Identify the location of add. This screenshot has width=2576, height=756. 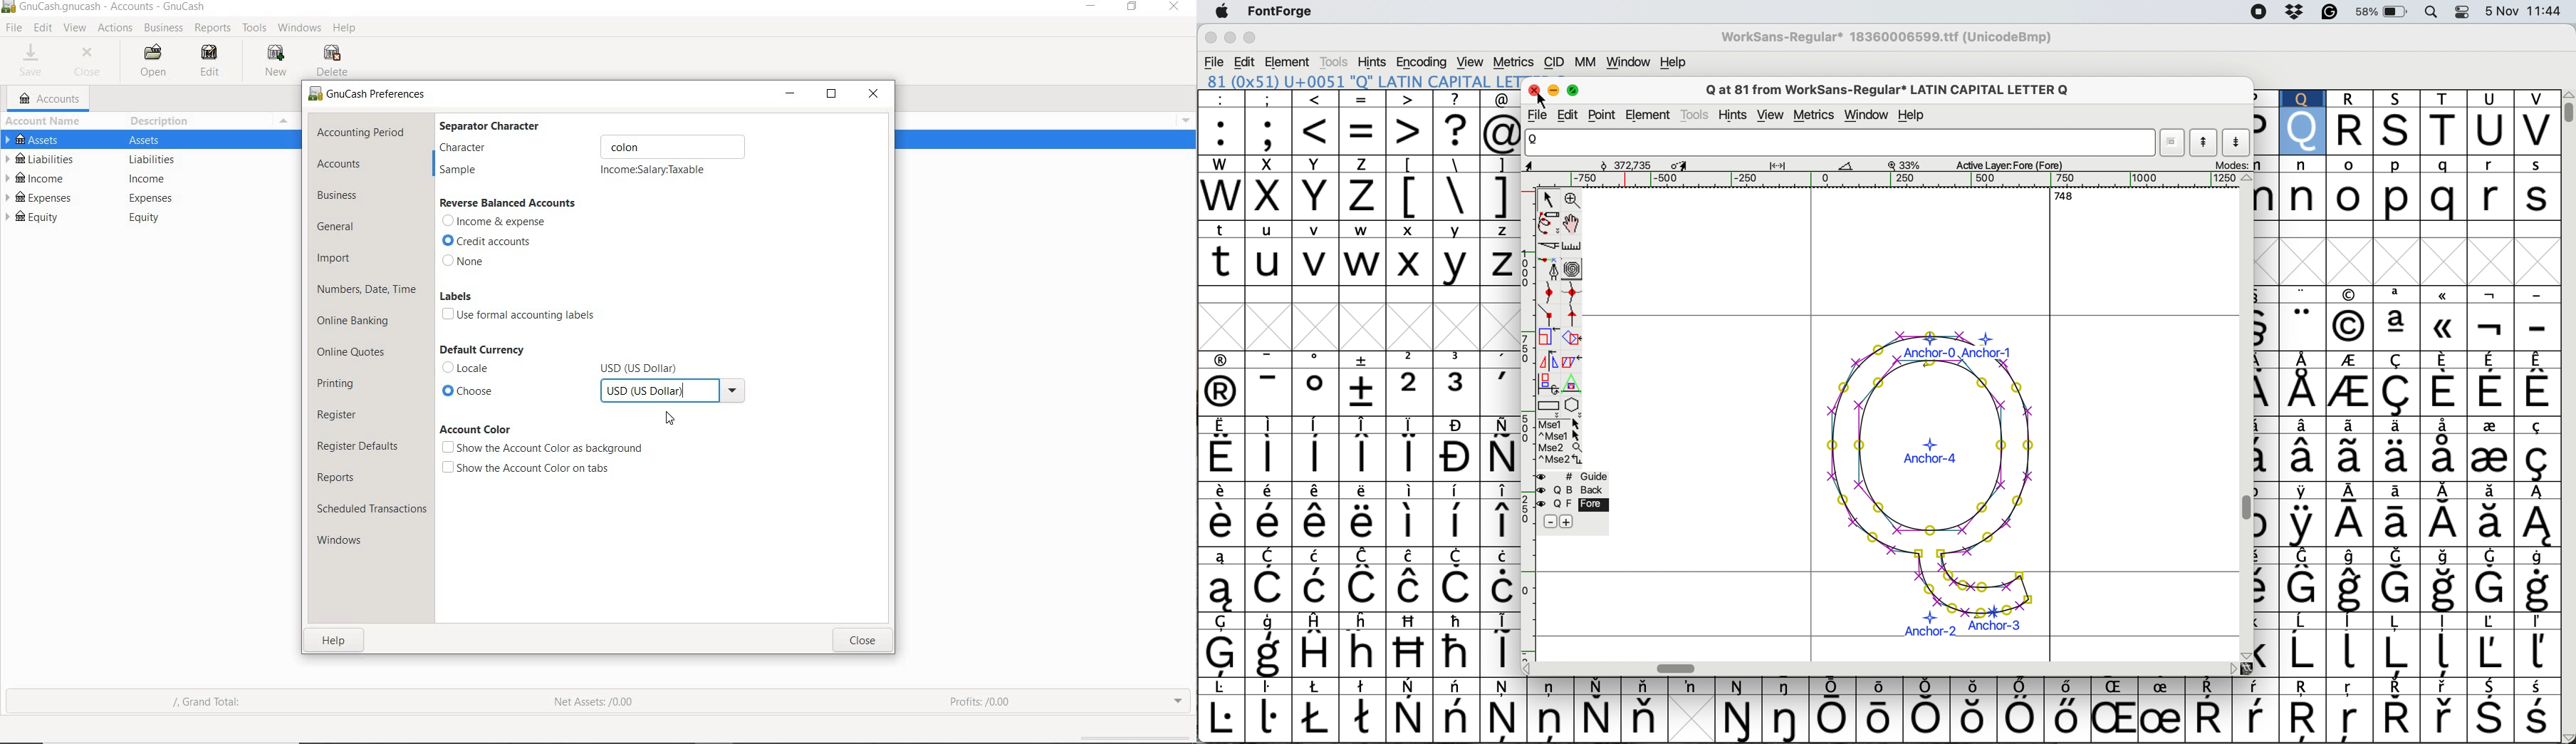
(1577, 522).